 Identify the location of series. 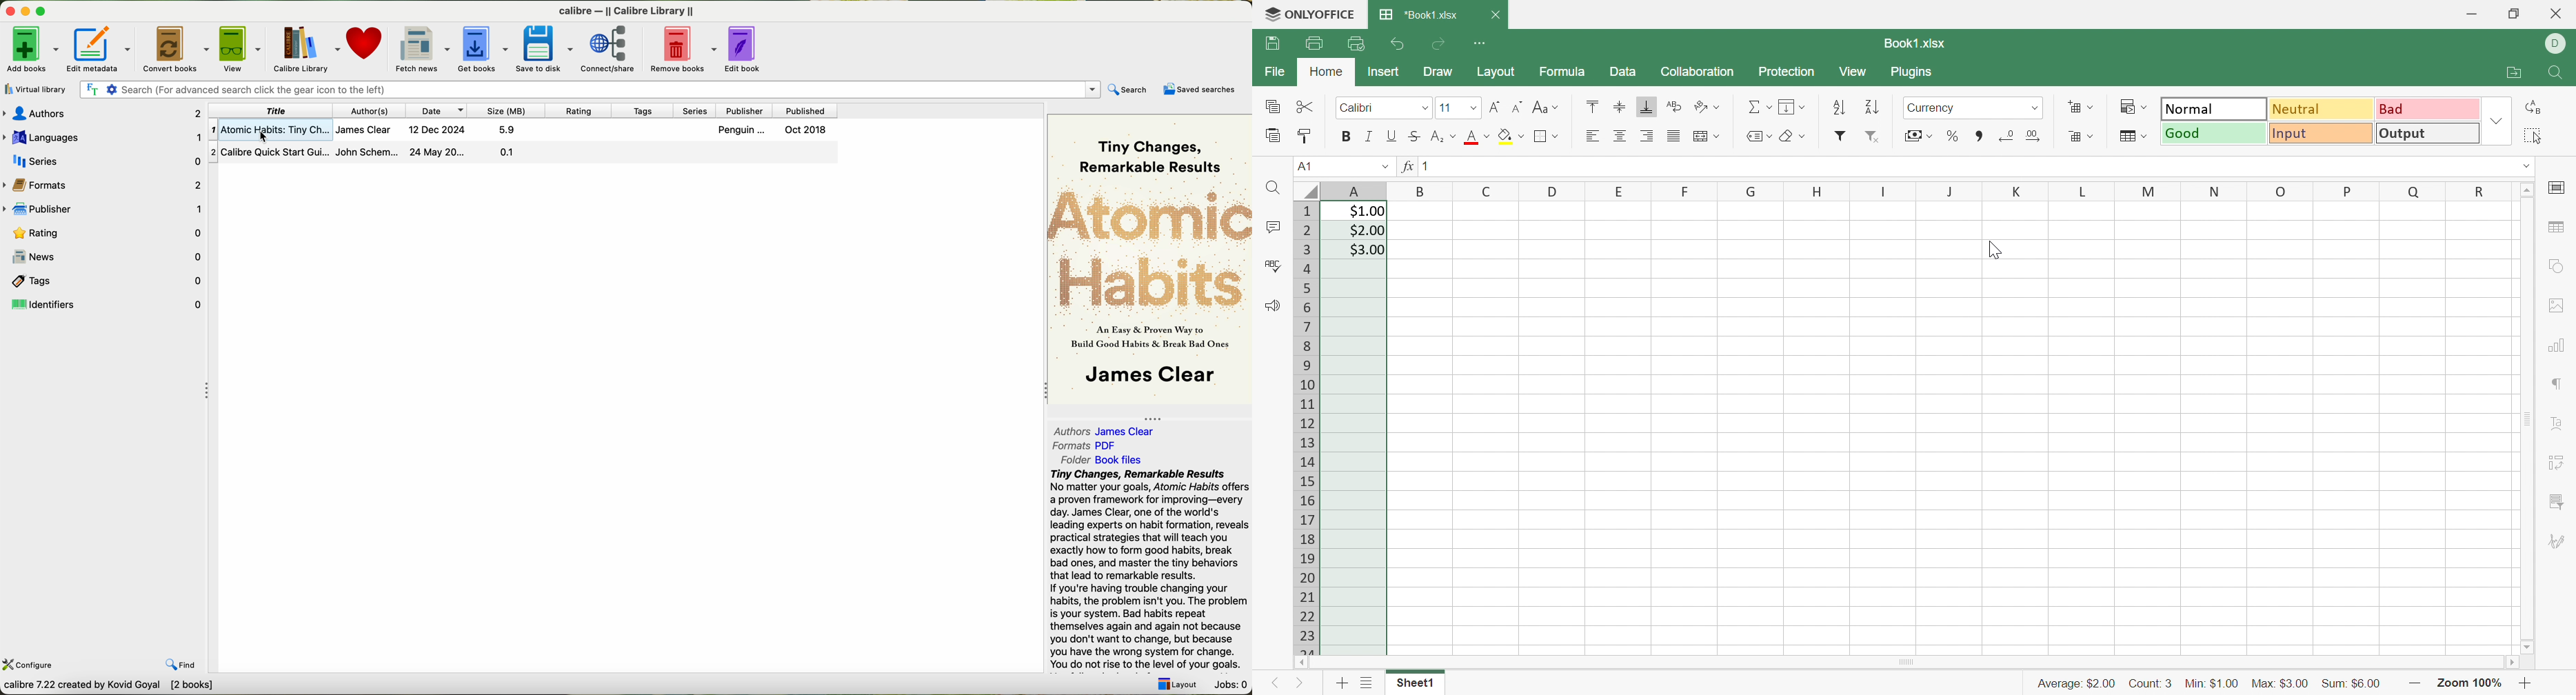
(102, 160).